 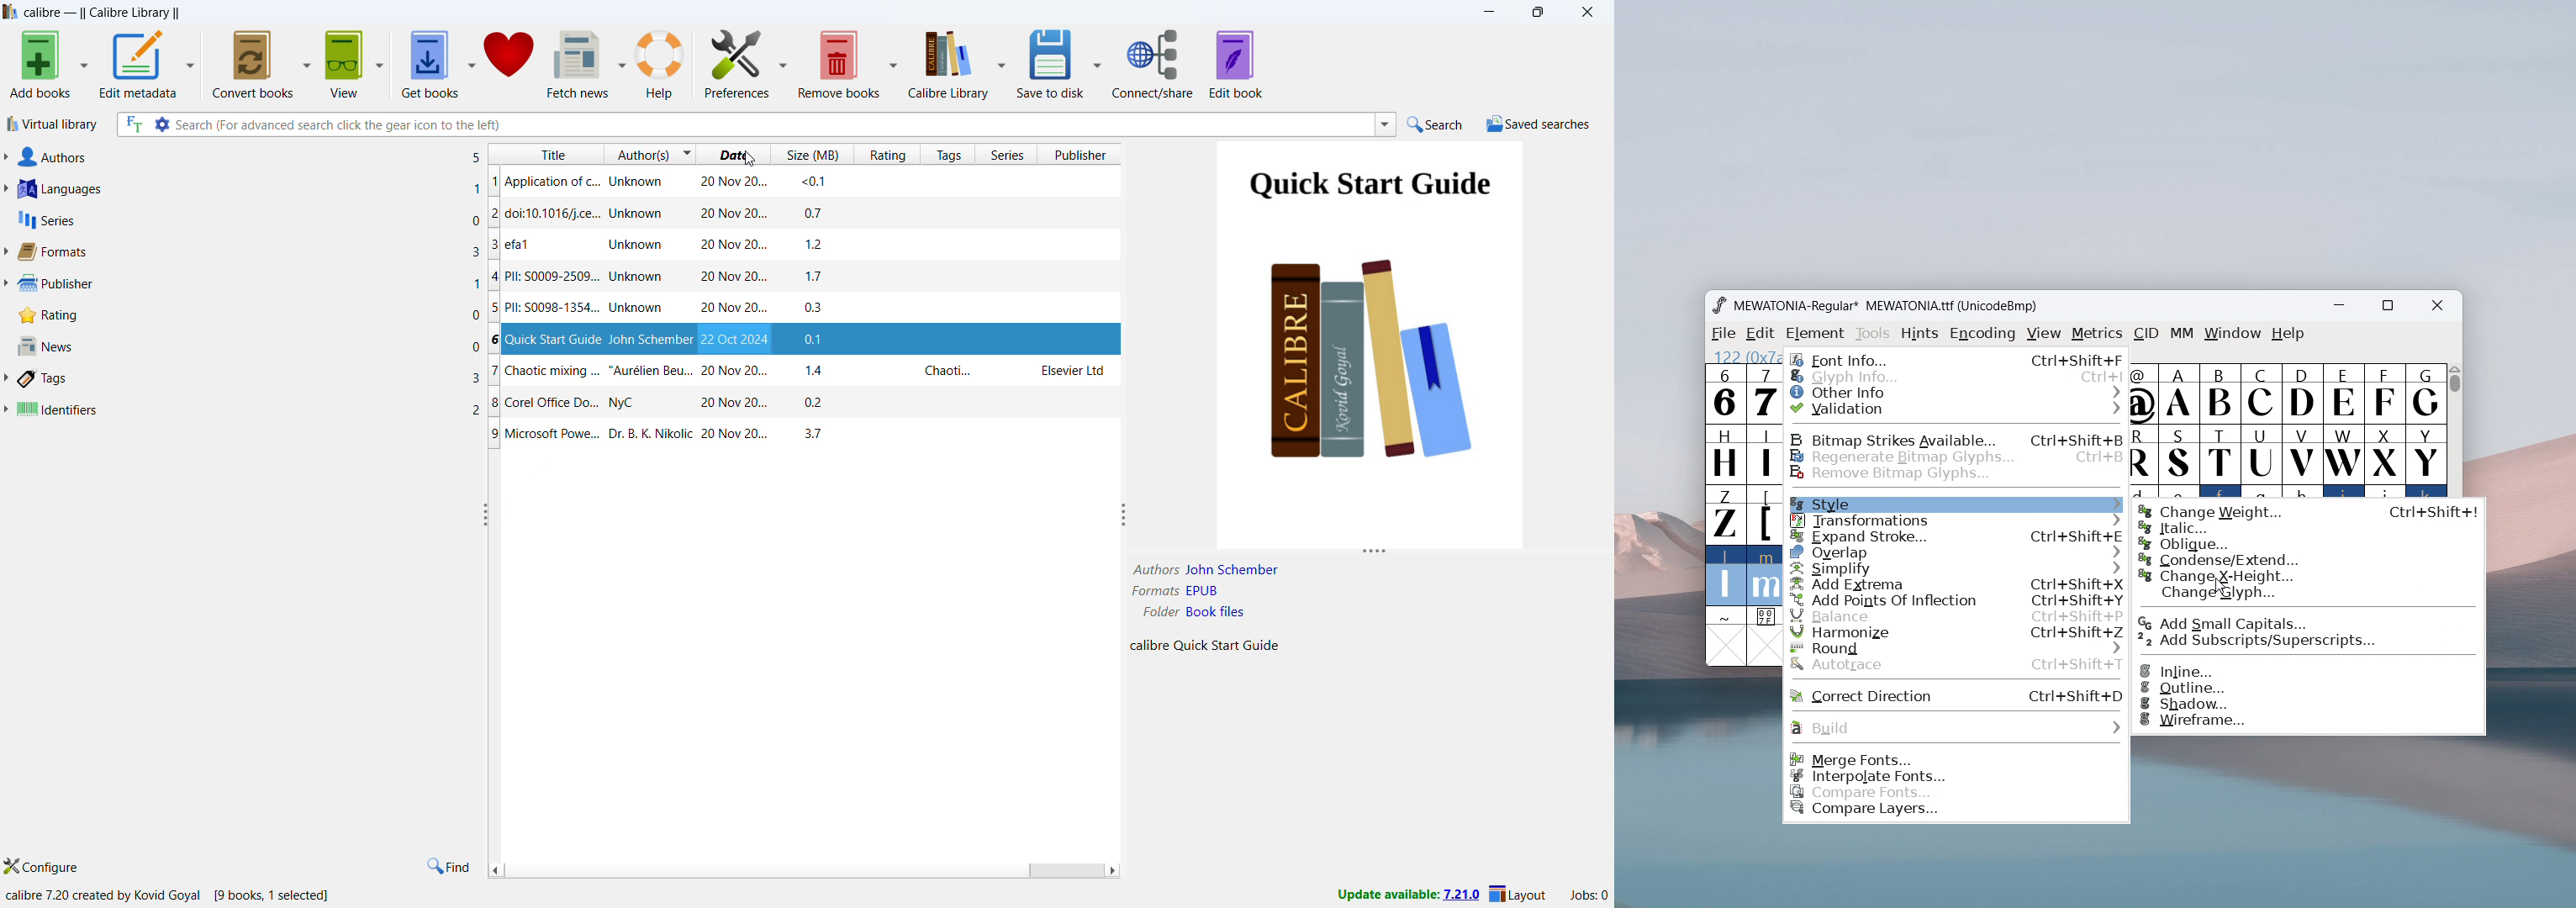 I want to click on bitmap strikes available, so click(x=1956, y=439).